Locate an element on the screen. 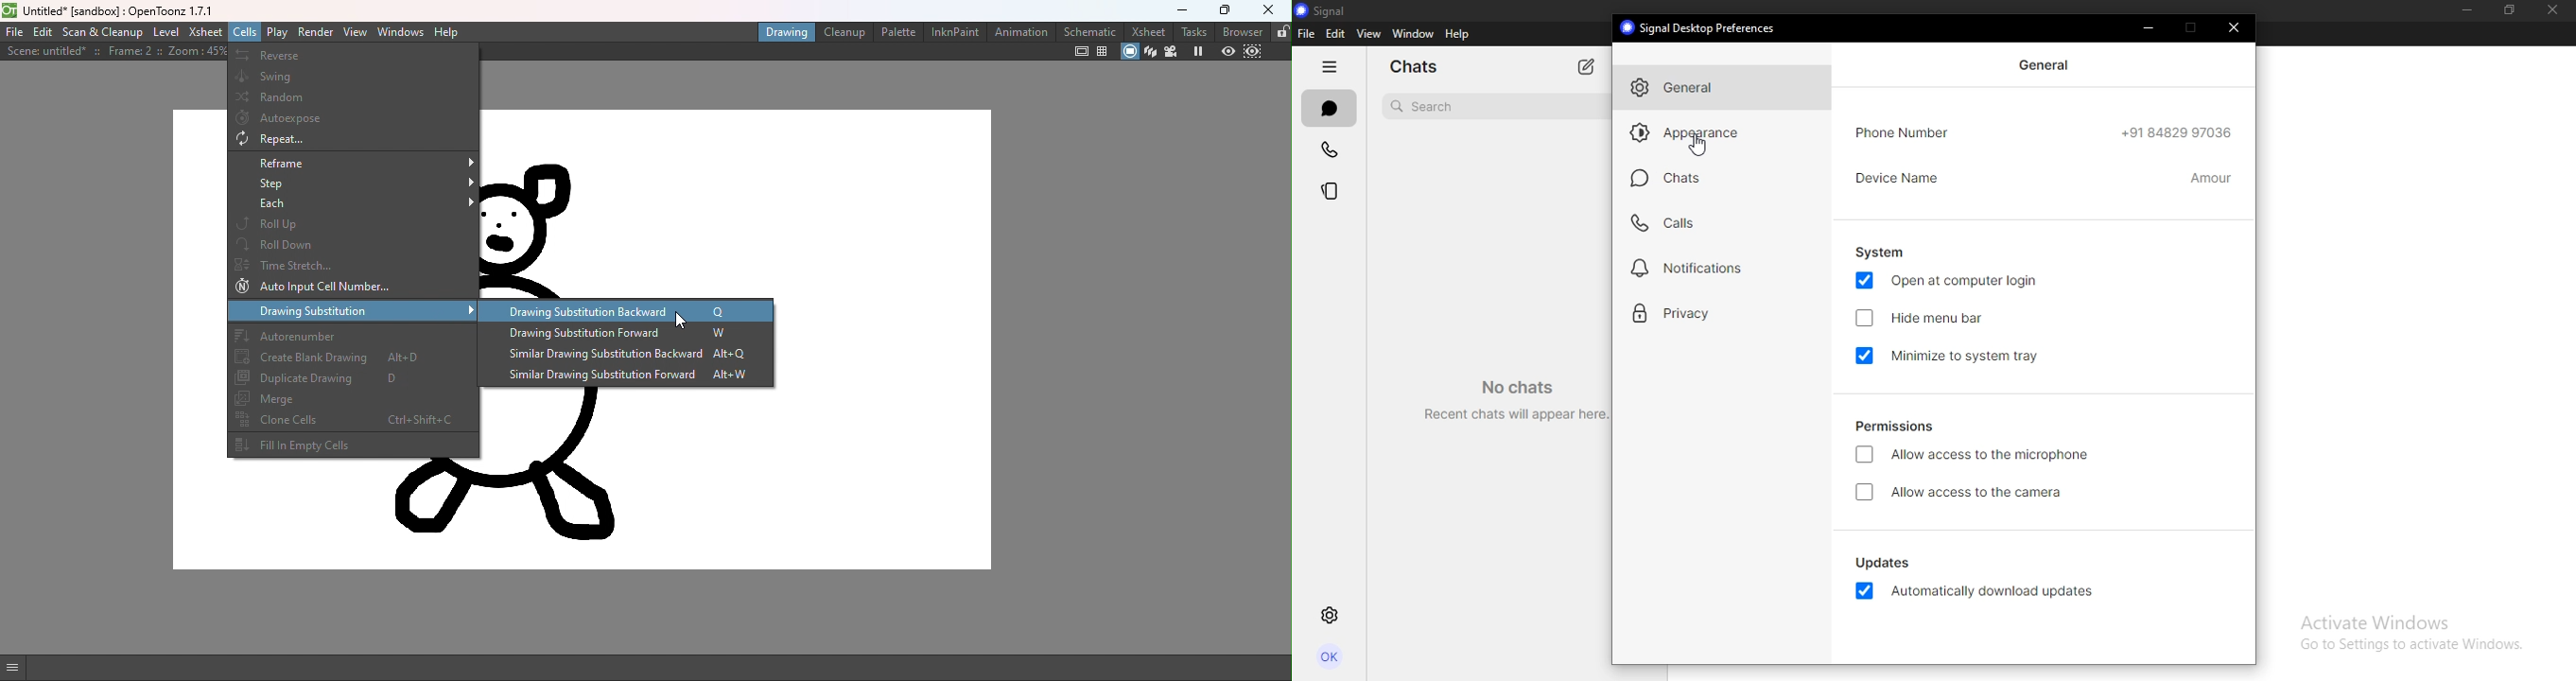 This screenshot has height=700, width=2576. canvas is located at coordinates (735, 203).